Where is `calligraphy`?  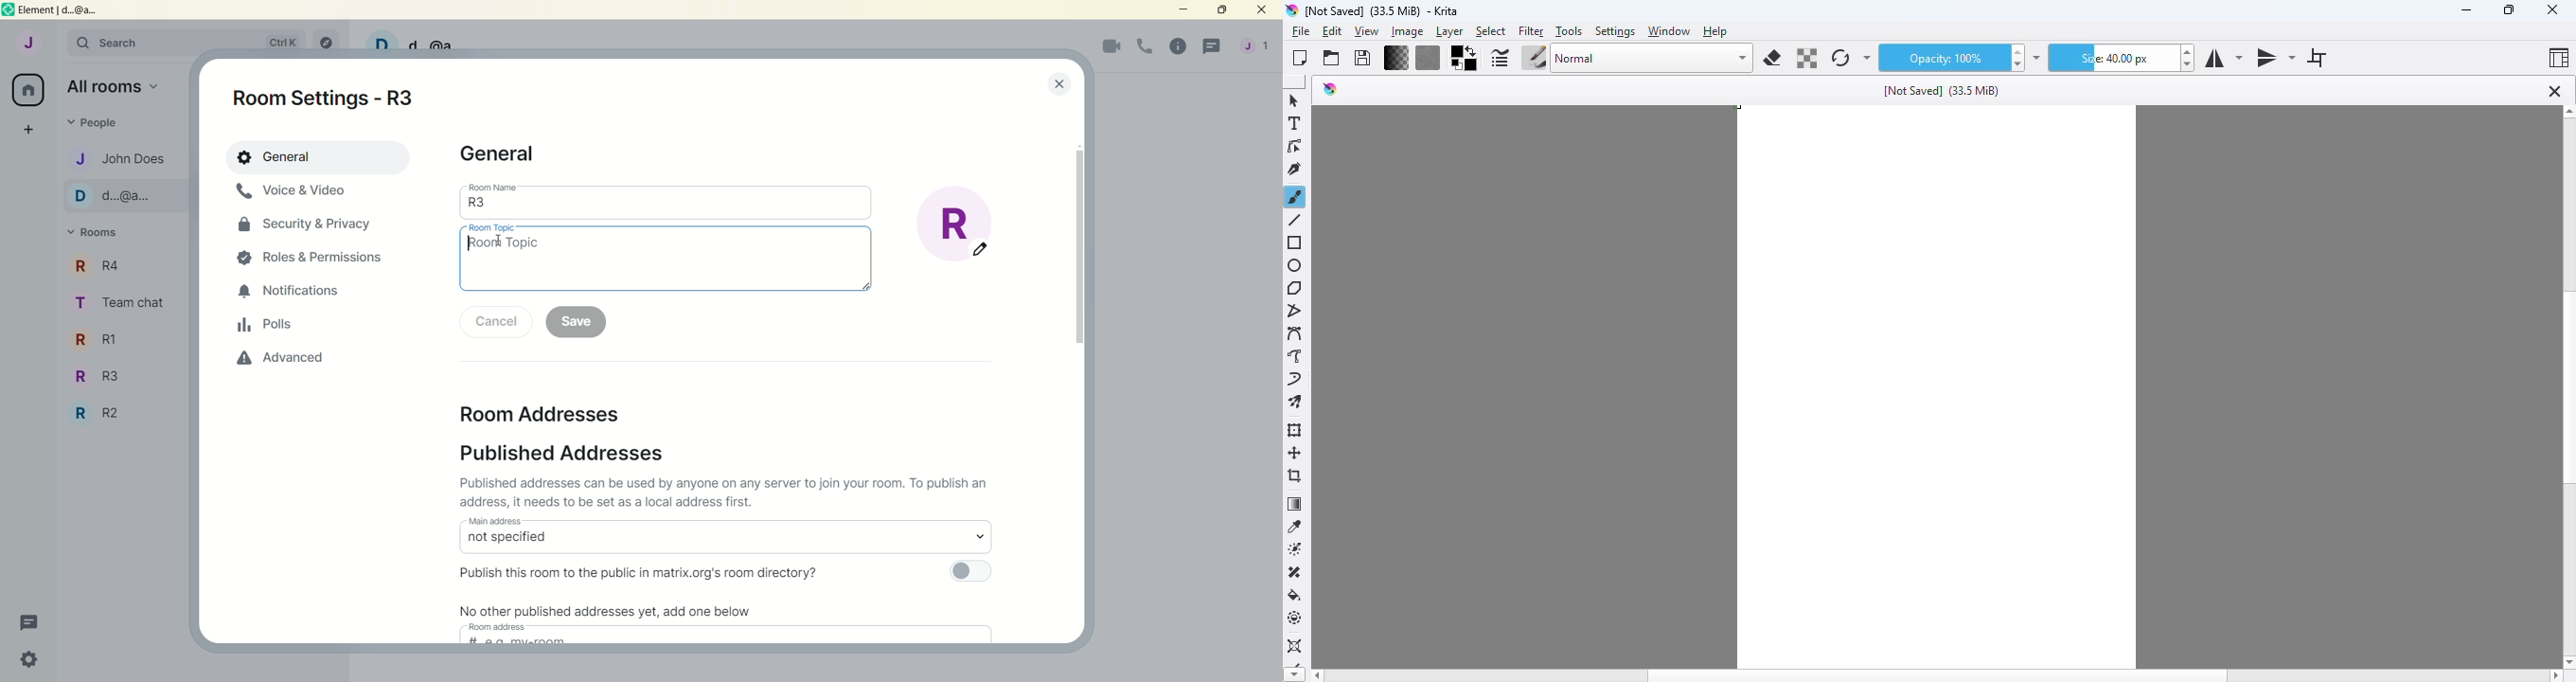 calligraphy is located at coordinates (1295, 170).